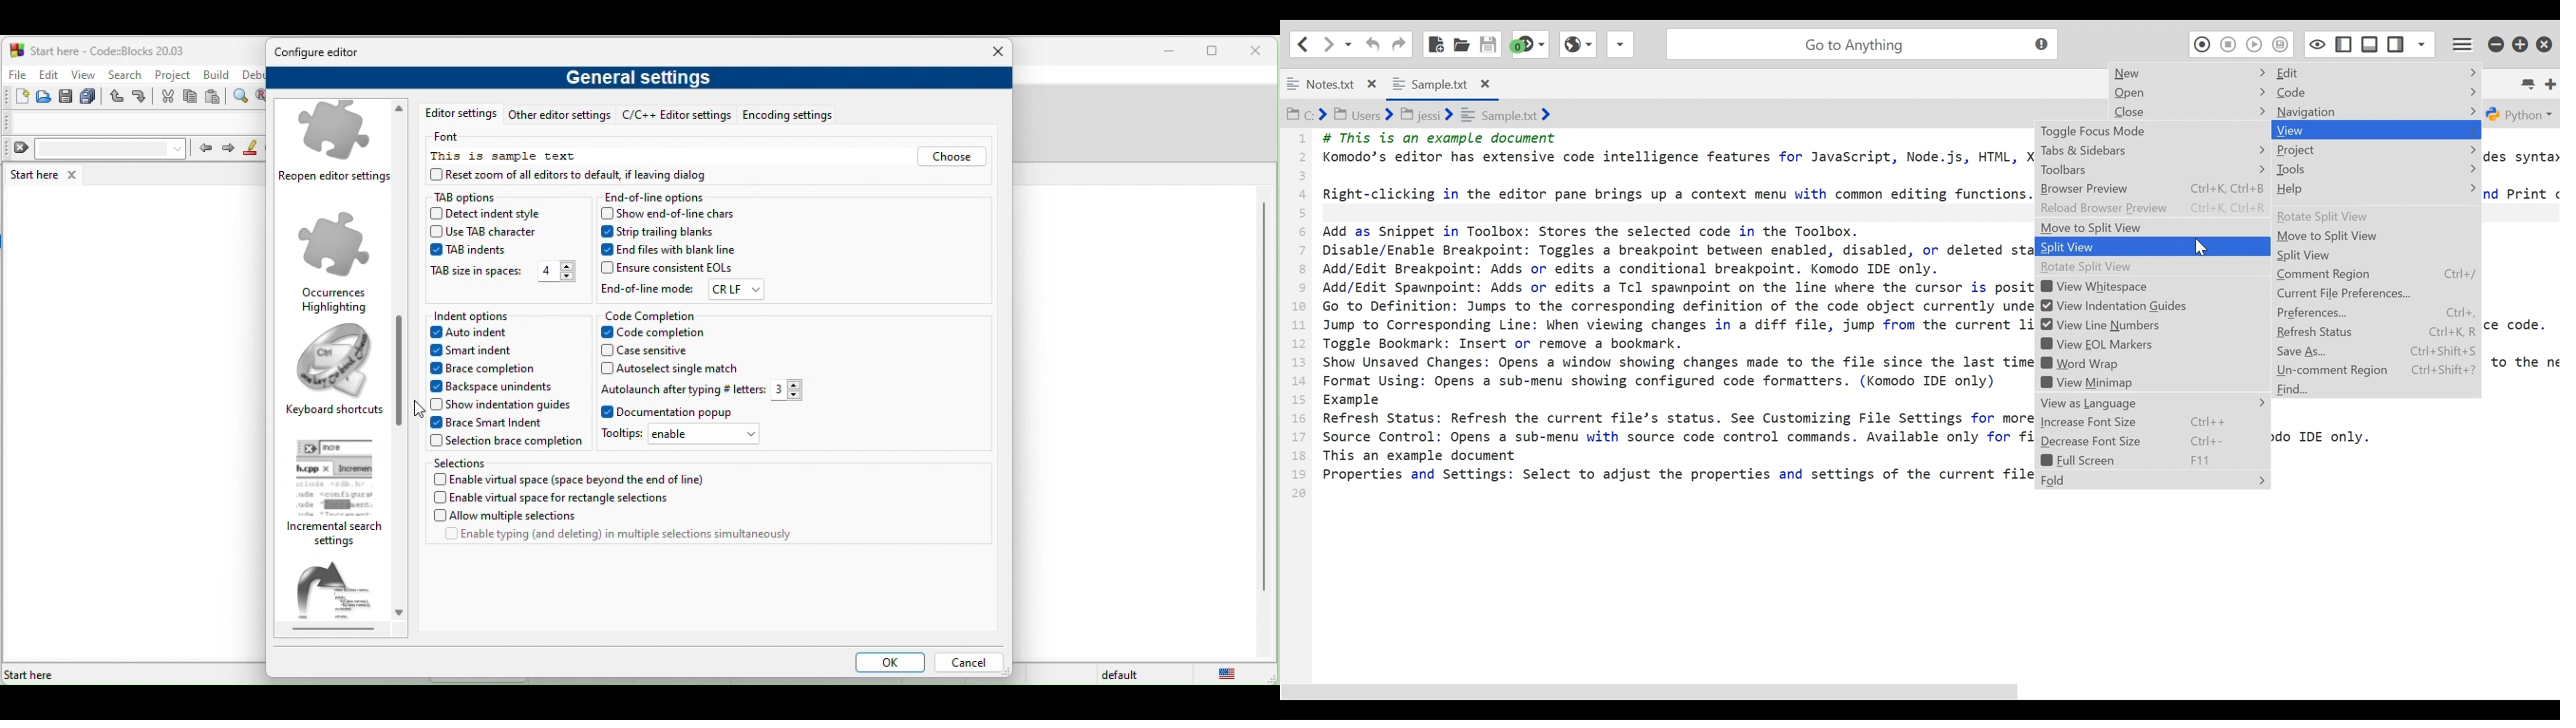 The width and height of the screenshot is (2576, 728). I want to click on Increase Font Size Ctrl++, so click(2154, 422).